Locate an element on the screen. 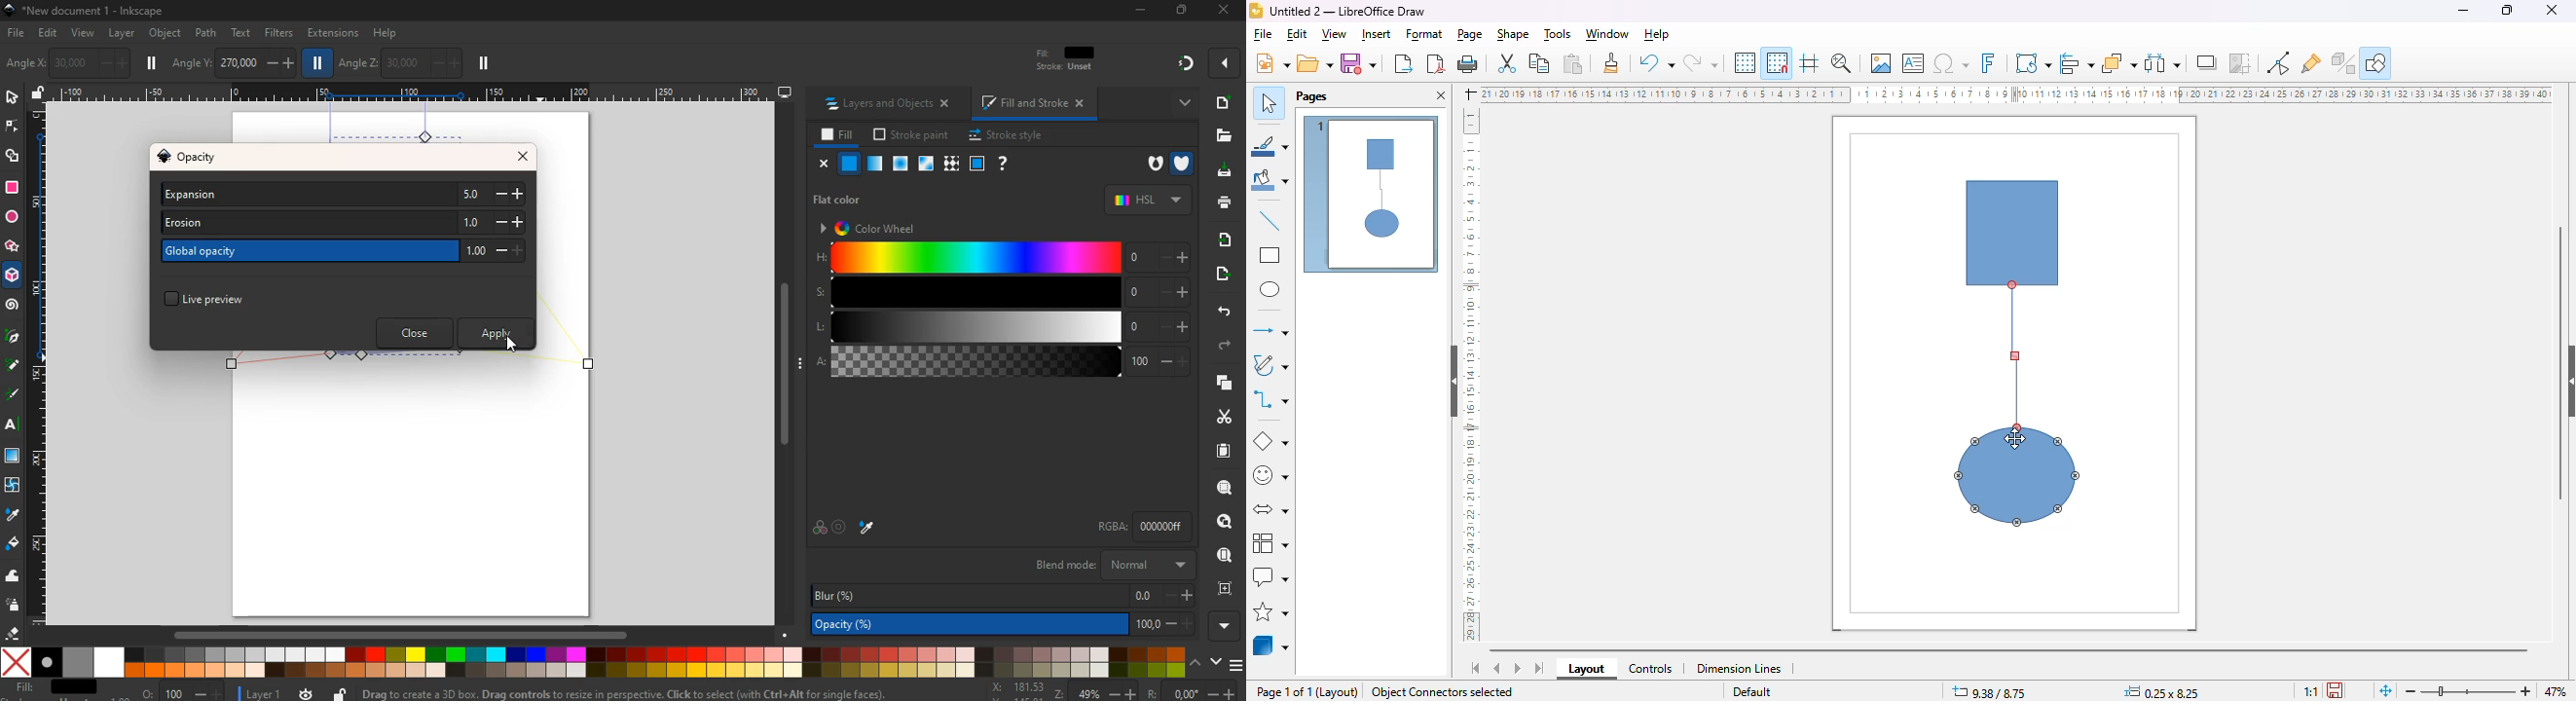  more is located at coordinates (1225, 63).